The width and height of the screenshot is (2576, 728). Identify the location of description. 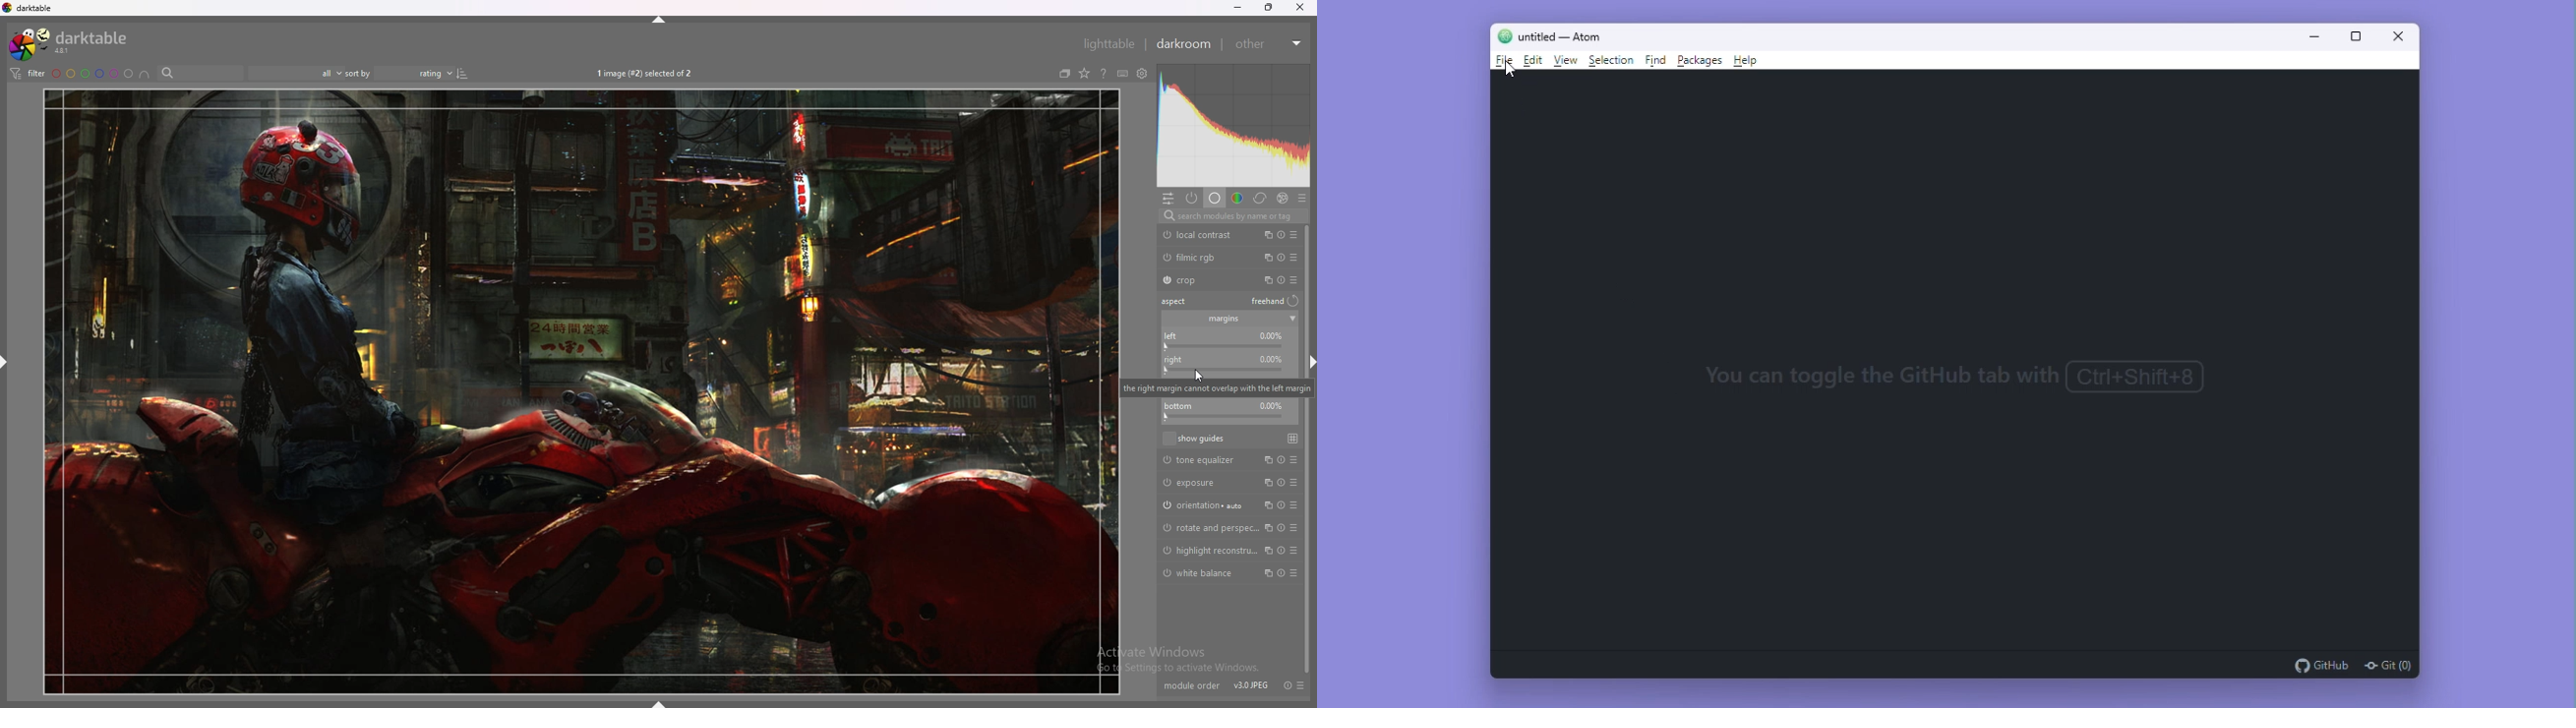
(1210, 386).